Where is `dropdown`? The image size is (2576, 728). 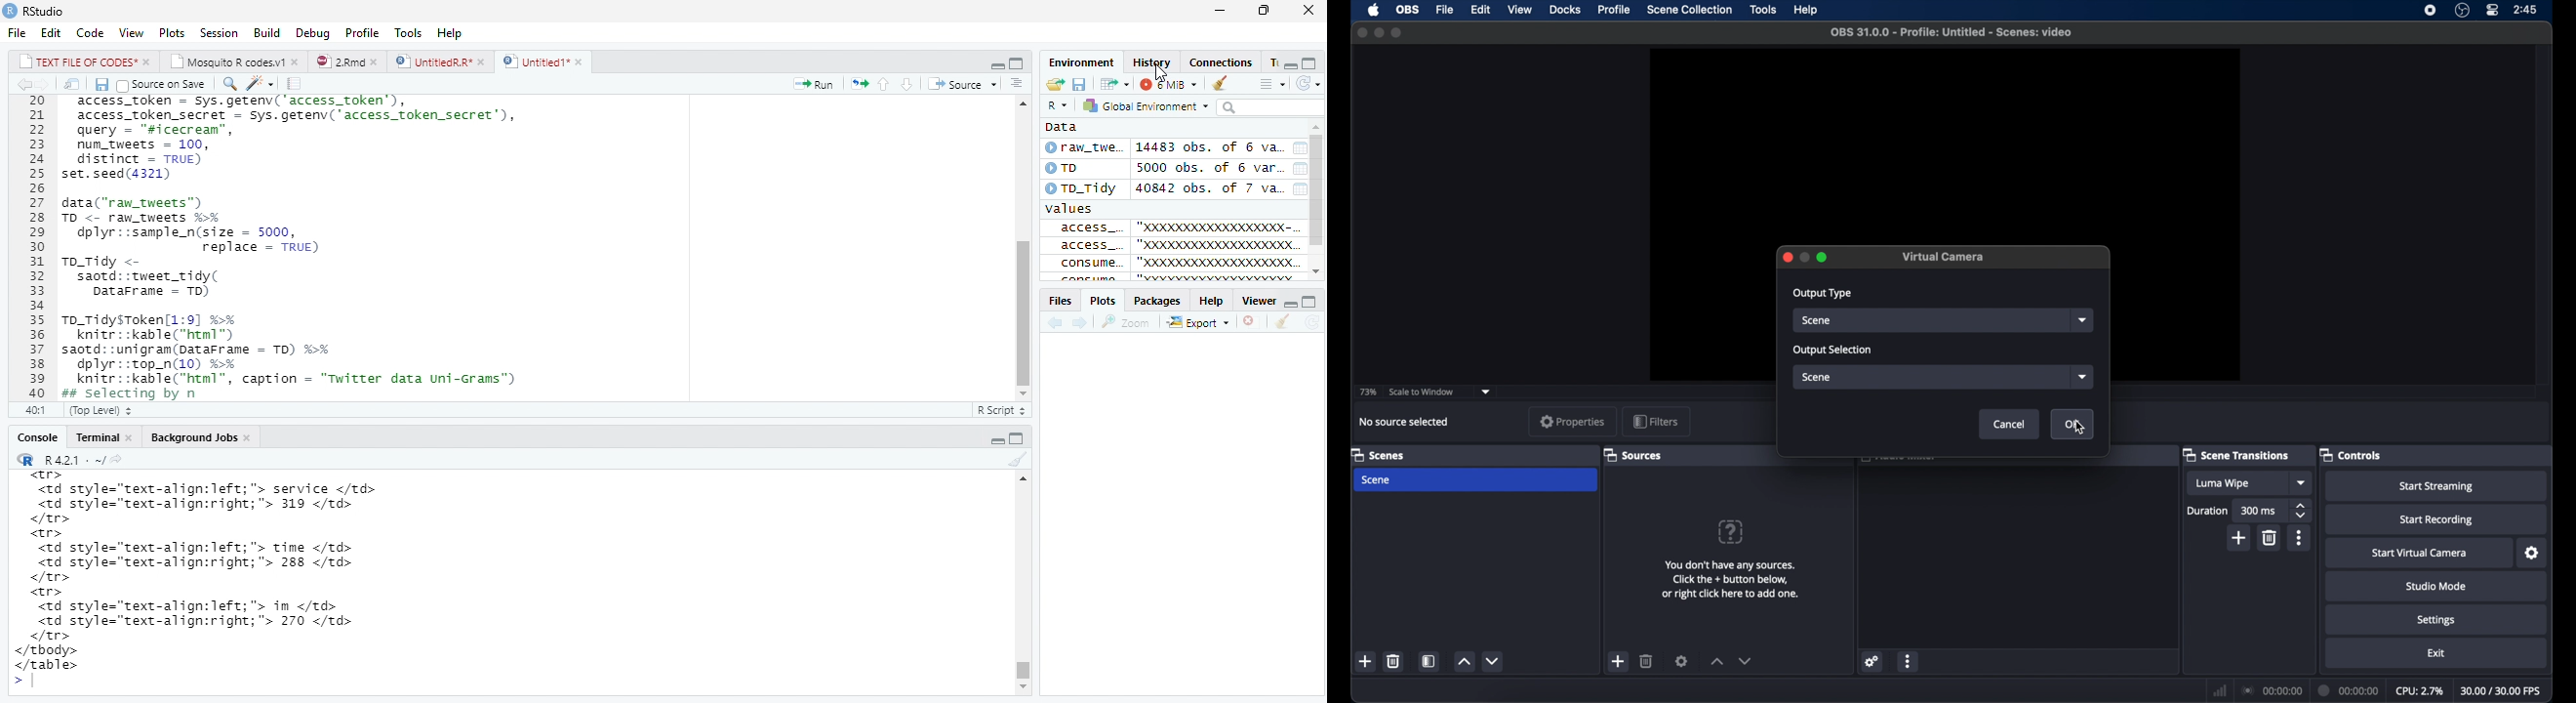 dropdown is located at coordinates (2084, 320).